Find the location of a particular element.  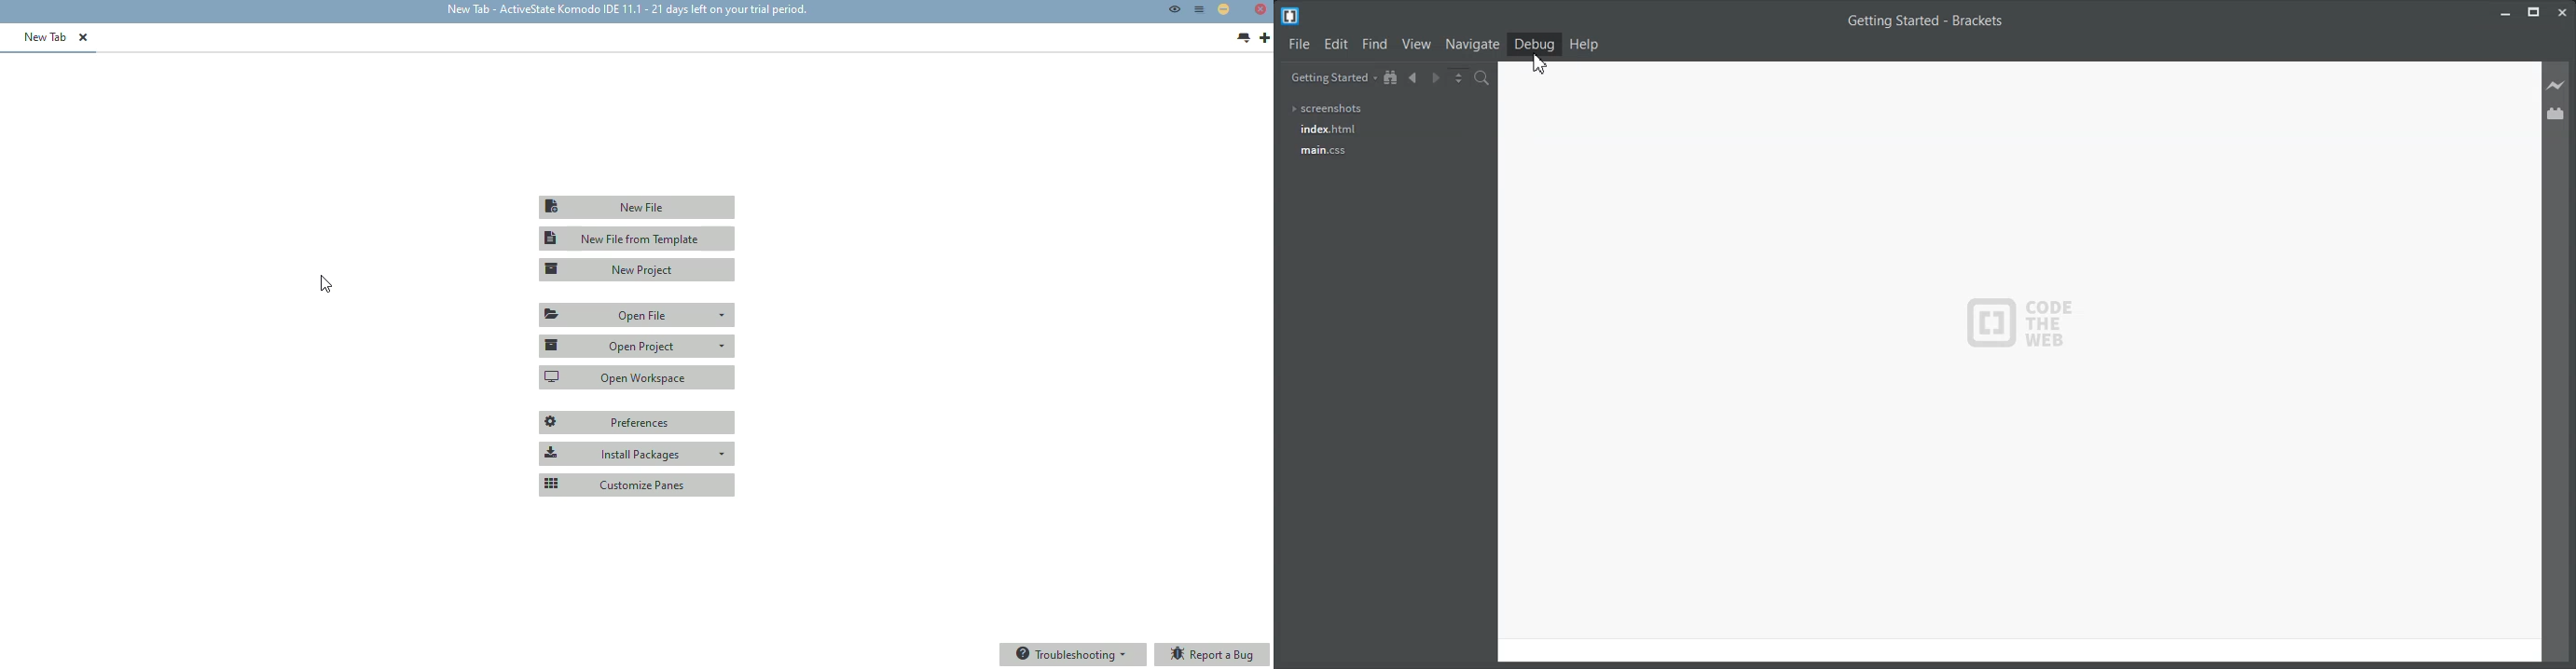

File is located at coordinates (1299, 45).